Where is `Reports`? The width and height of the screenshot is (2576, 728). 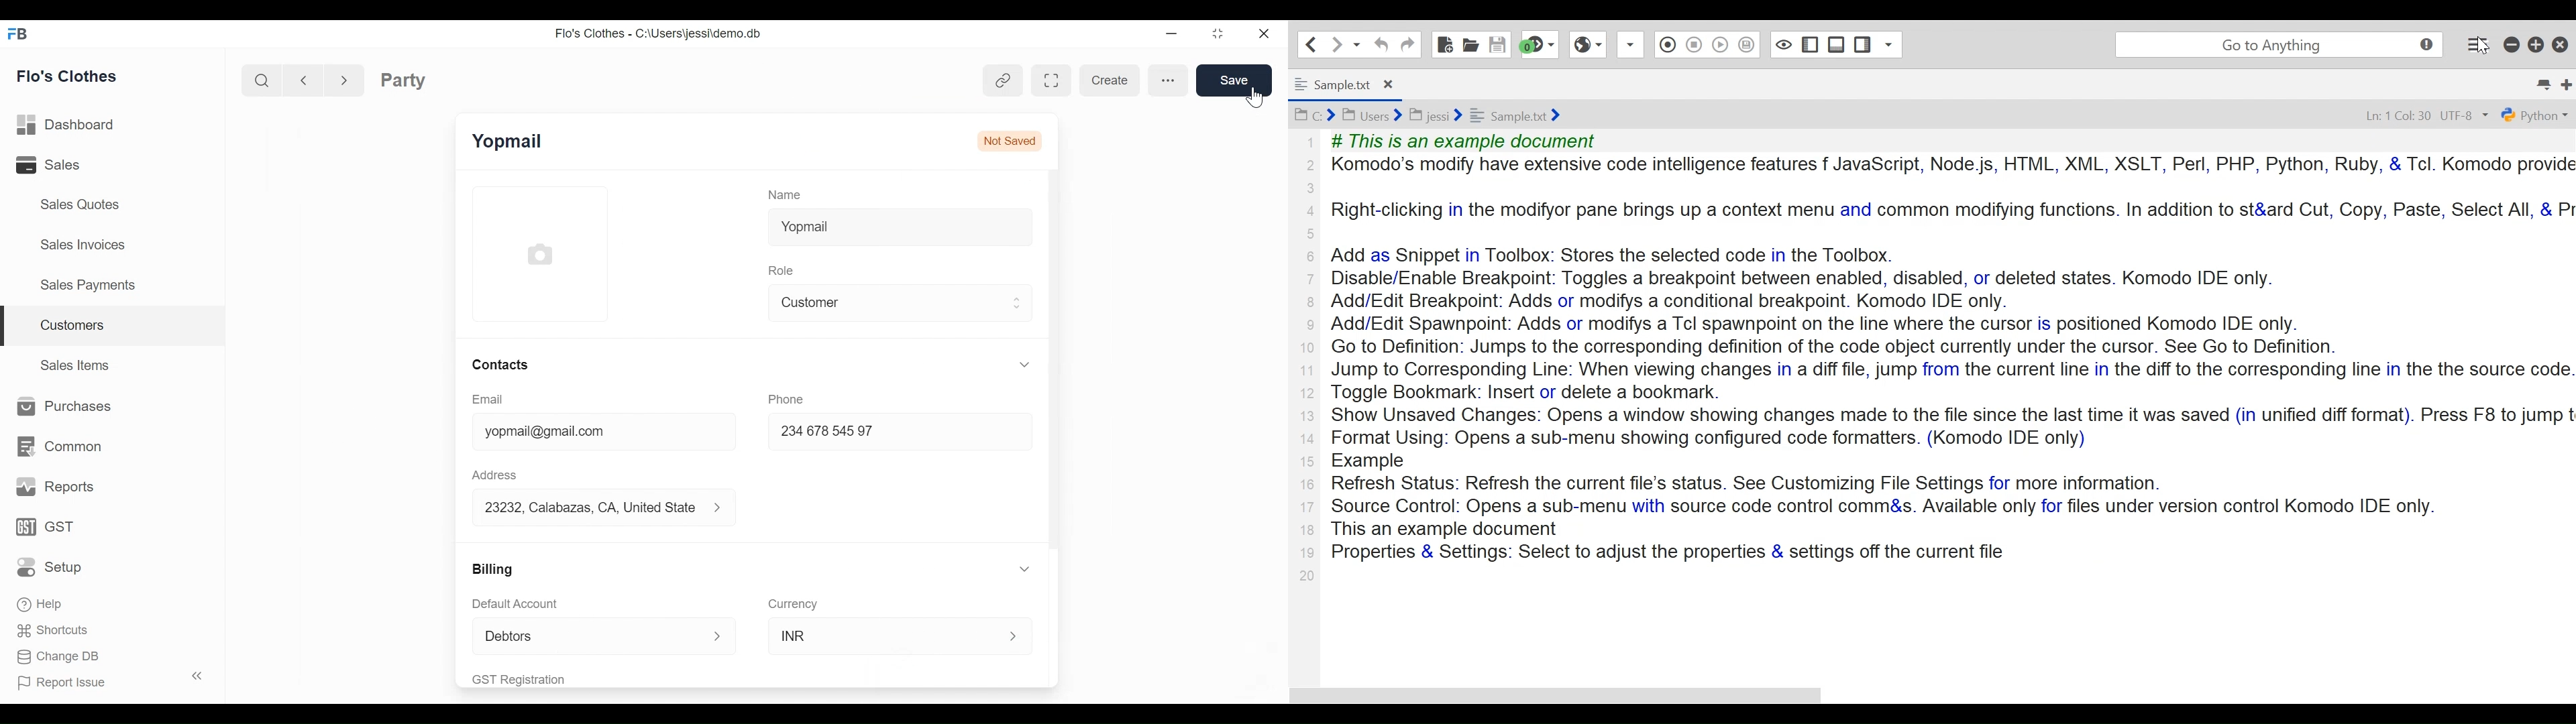 Reports is located at coordinates (56, 487).